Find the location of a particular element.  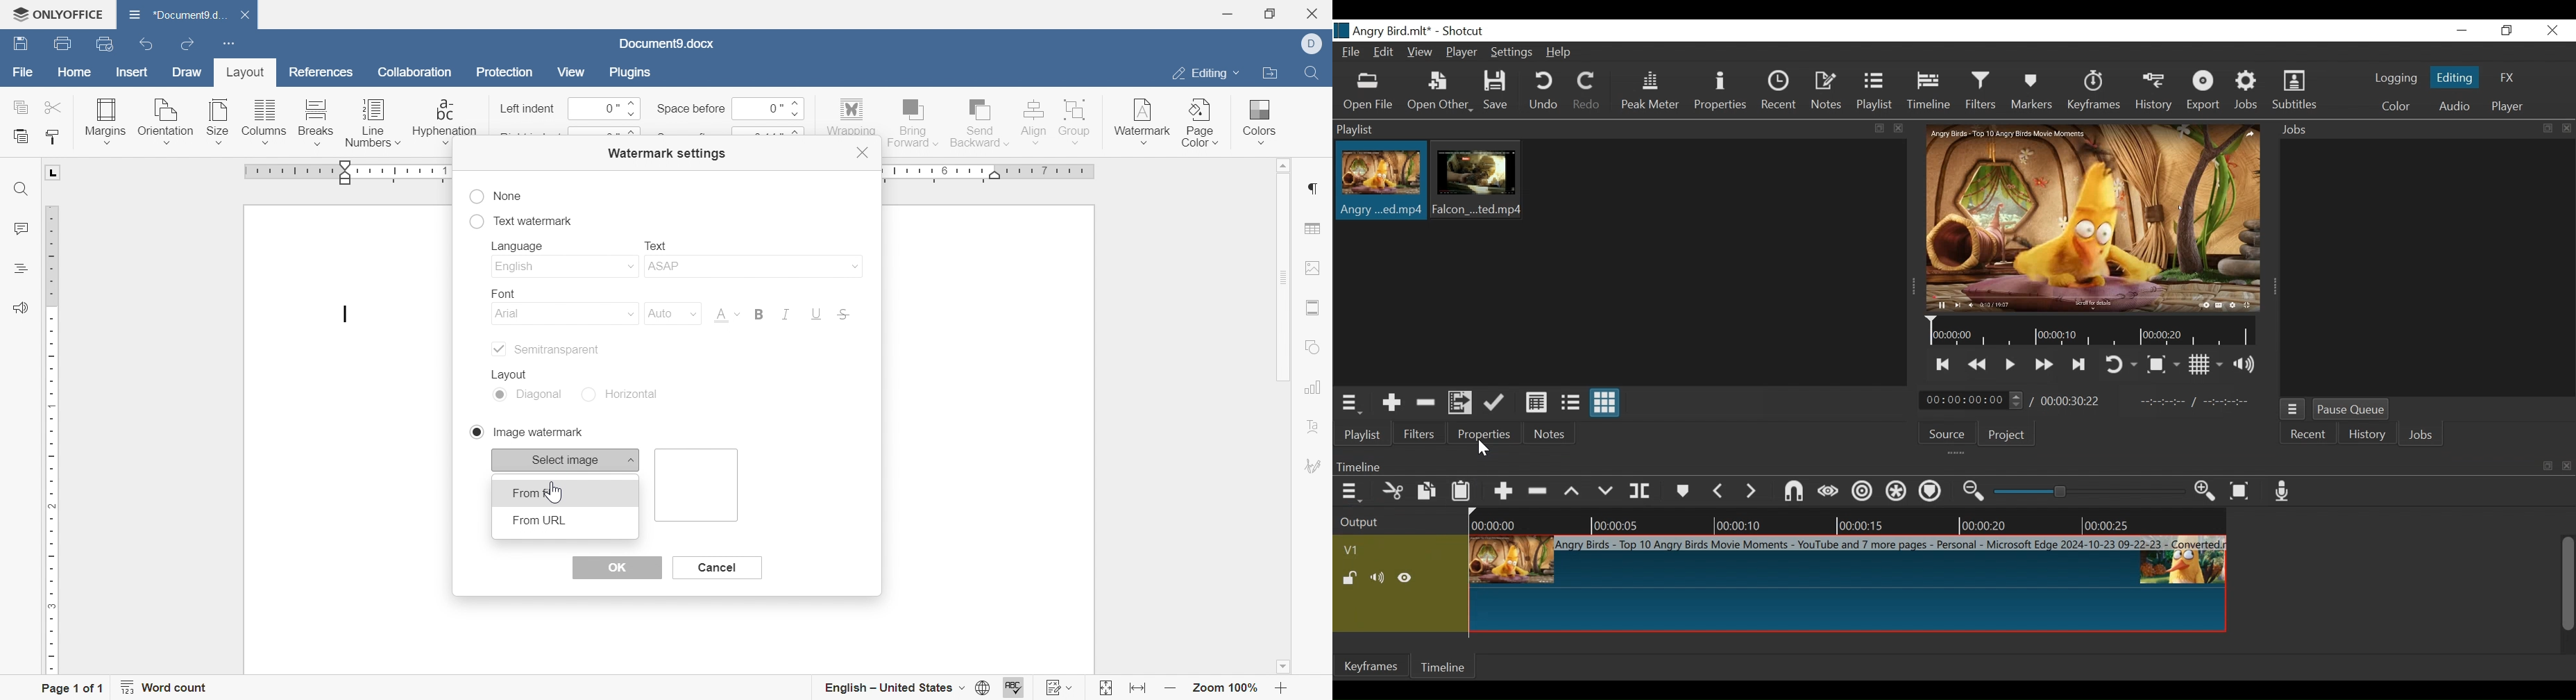

select map is located at coordinates (567, 459).